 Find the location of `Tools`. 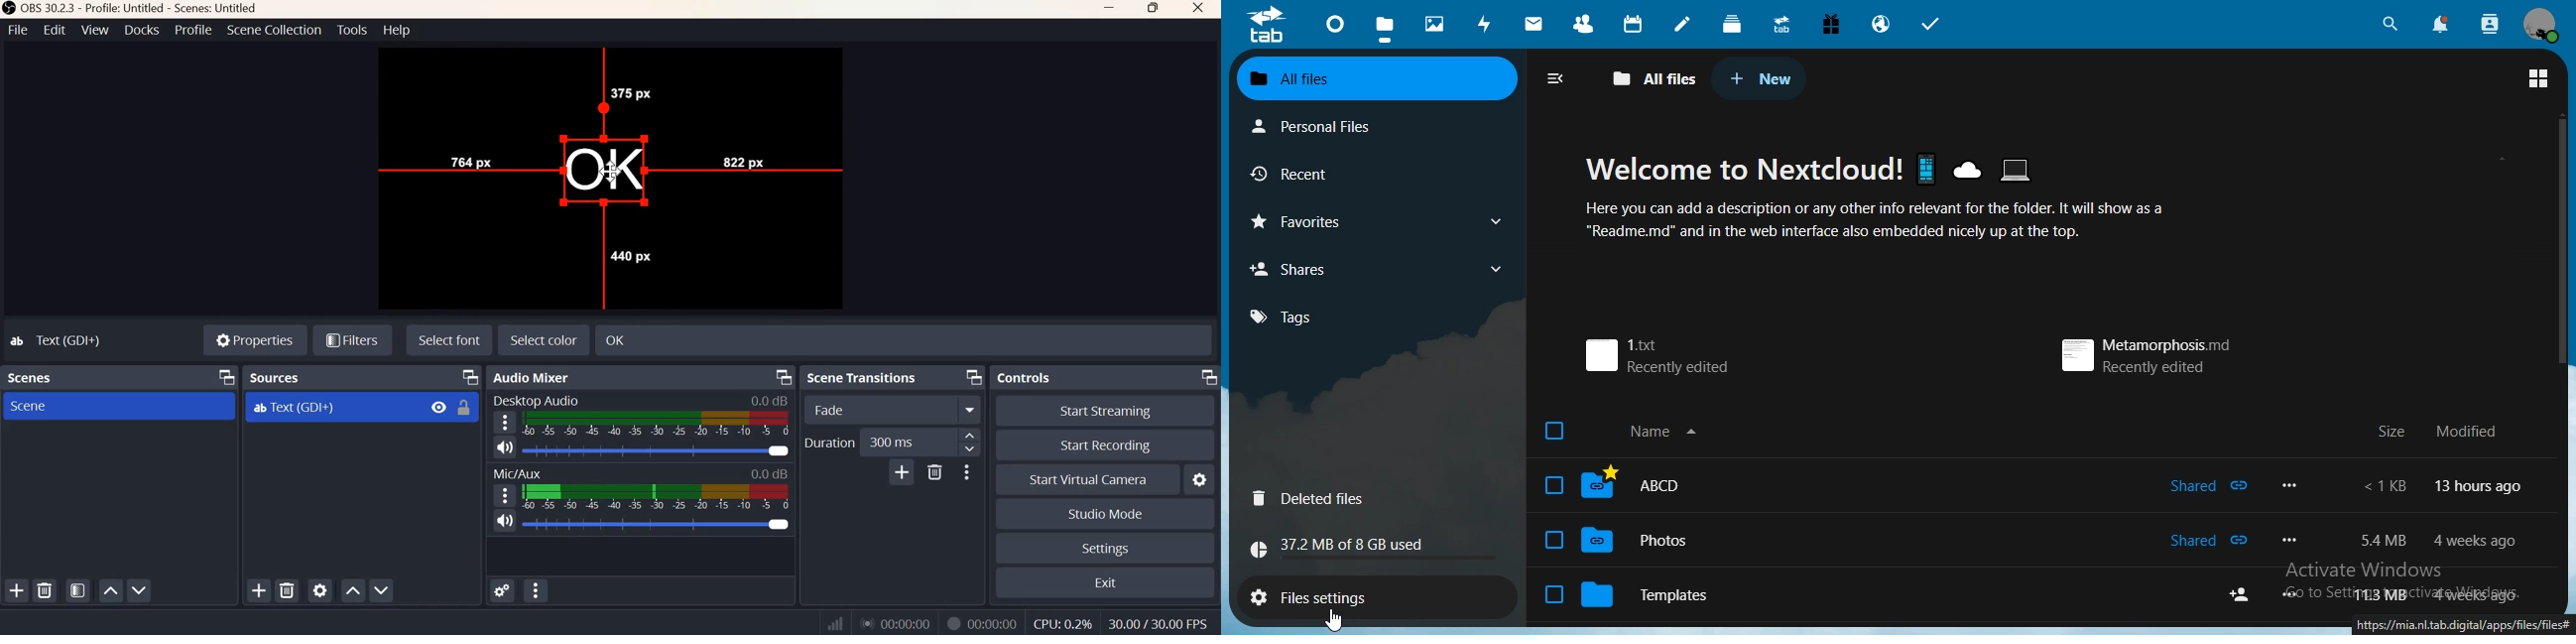

Tools is located at coordinates (353, 29).